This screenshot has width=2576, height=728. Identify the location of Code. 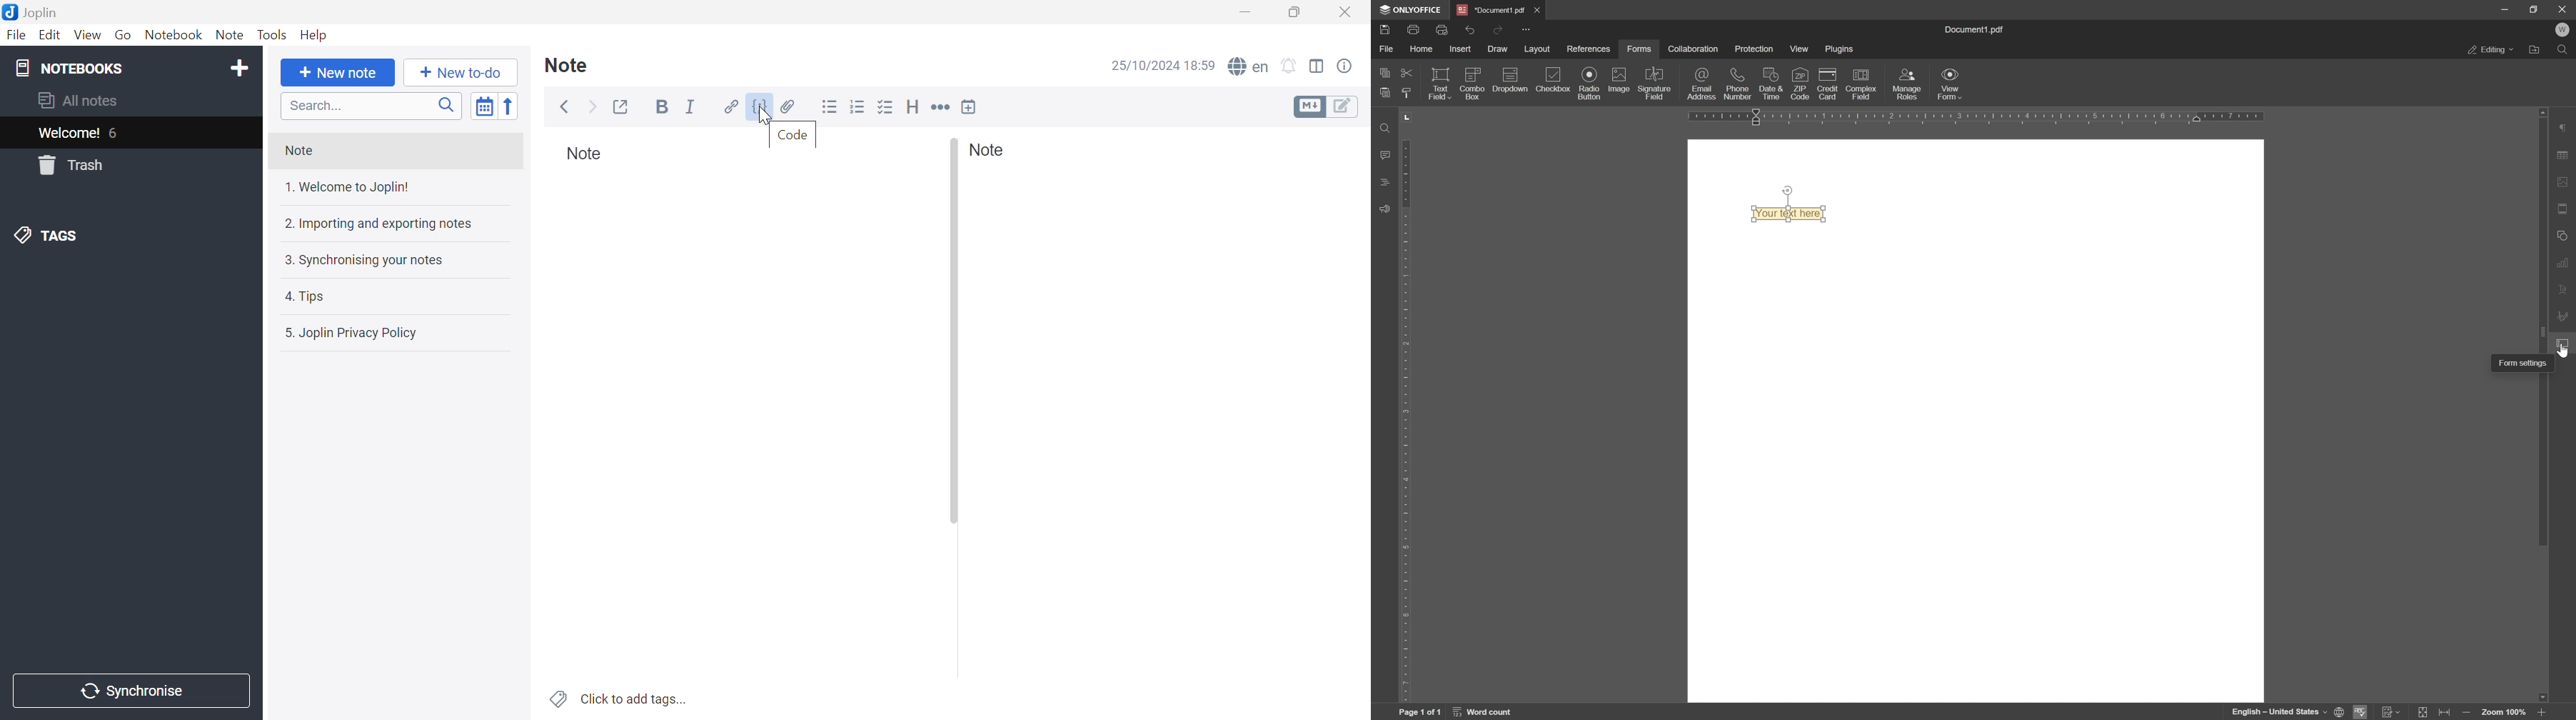
(793, 135).